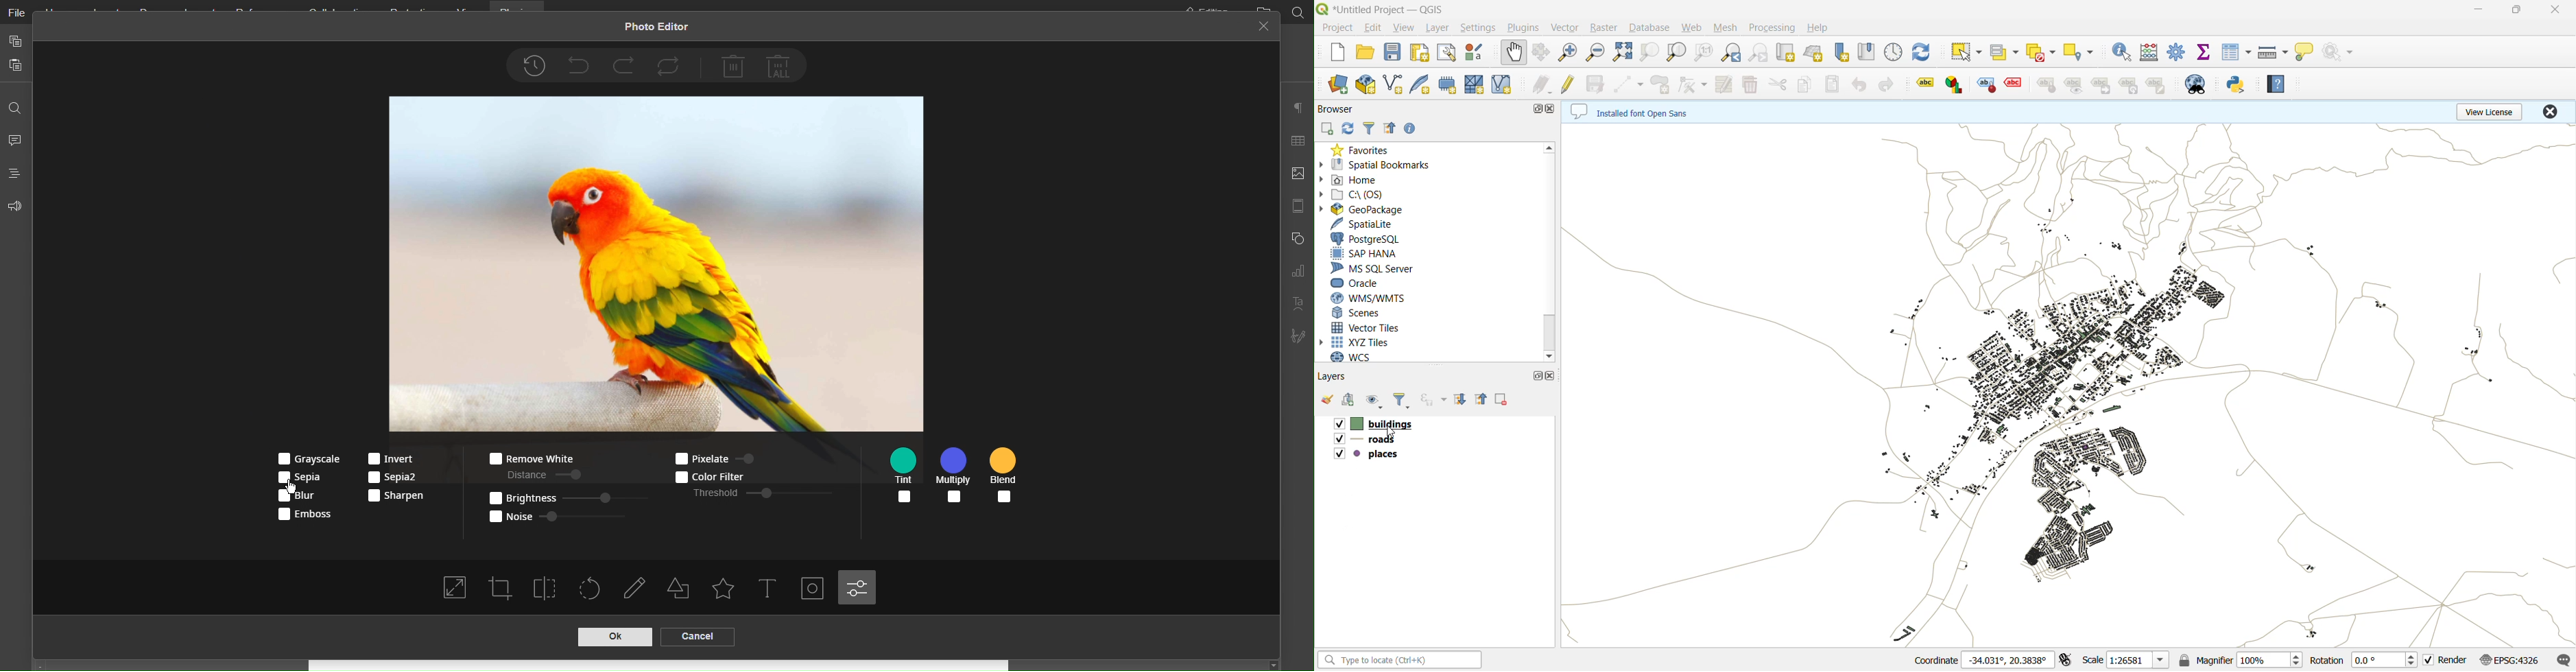  I want to click on zoom last, so click(1733, 51).